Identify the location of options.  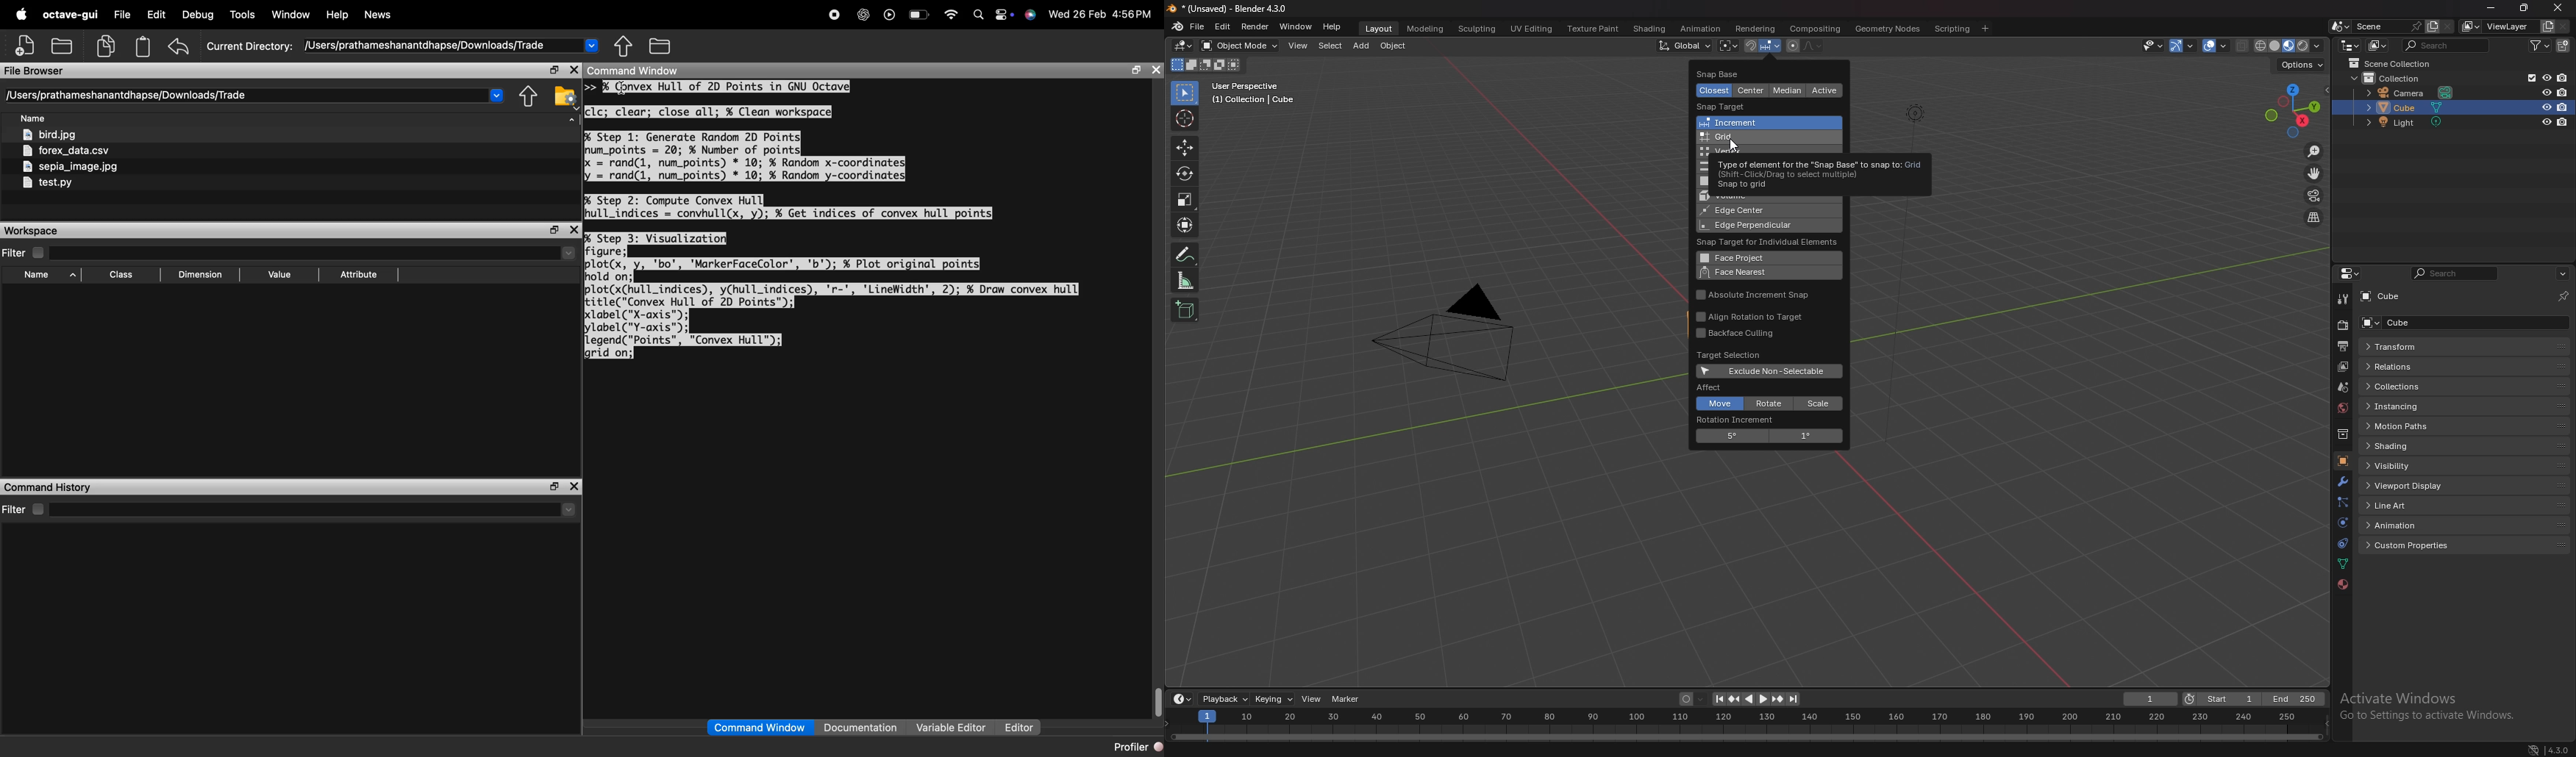
(2304, 66).